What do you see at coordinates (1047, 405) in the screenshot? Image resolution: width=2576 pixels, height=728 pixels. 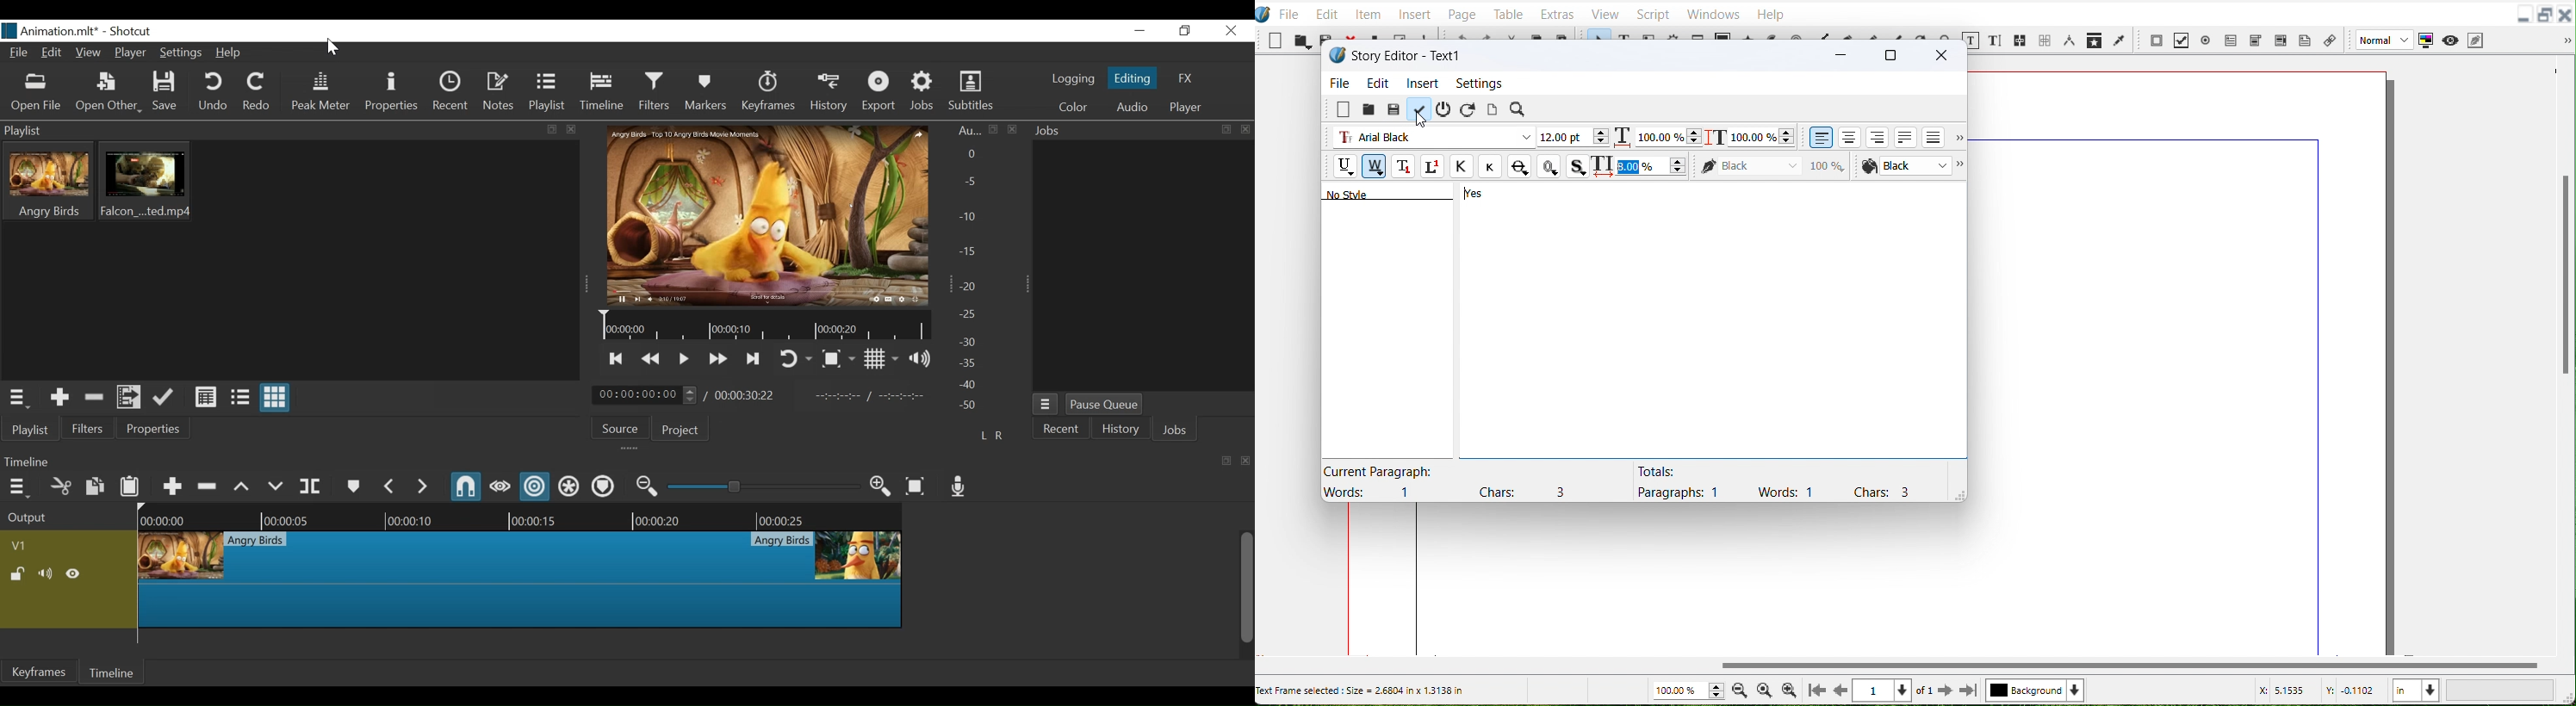 I see `Jobs Menu` at bounding box center [1047, 405].